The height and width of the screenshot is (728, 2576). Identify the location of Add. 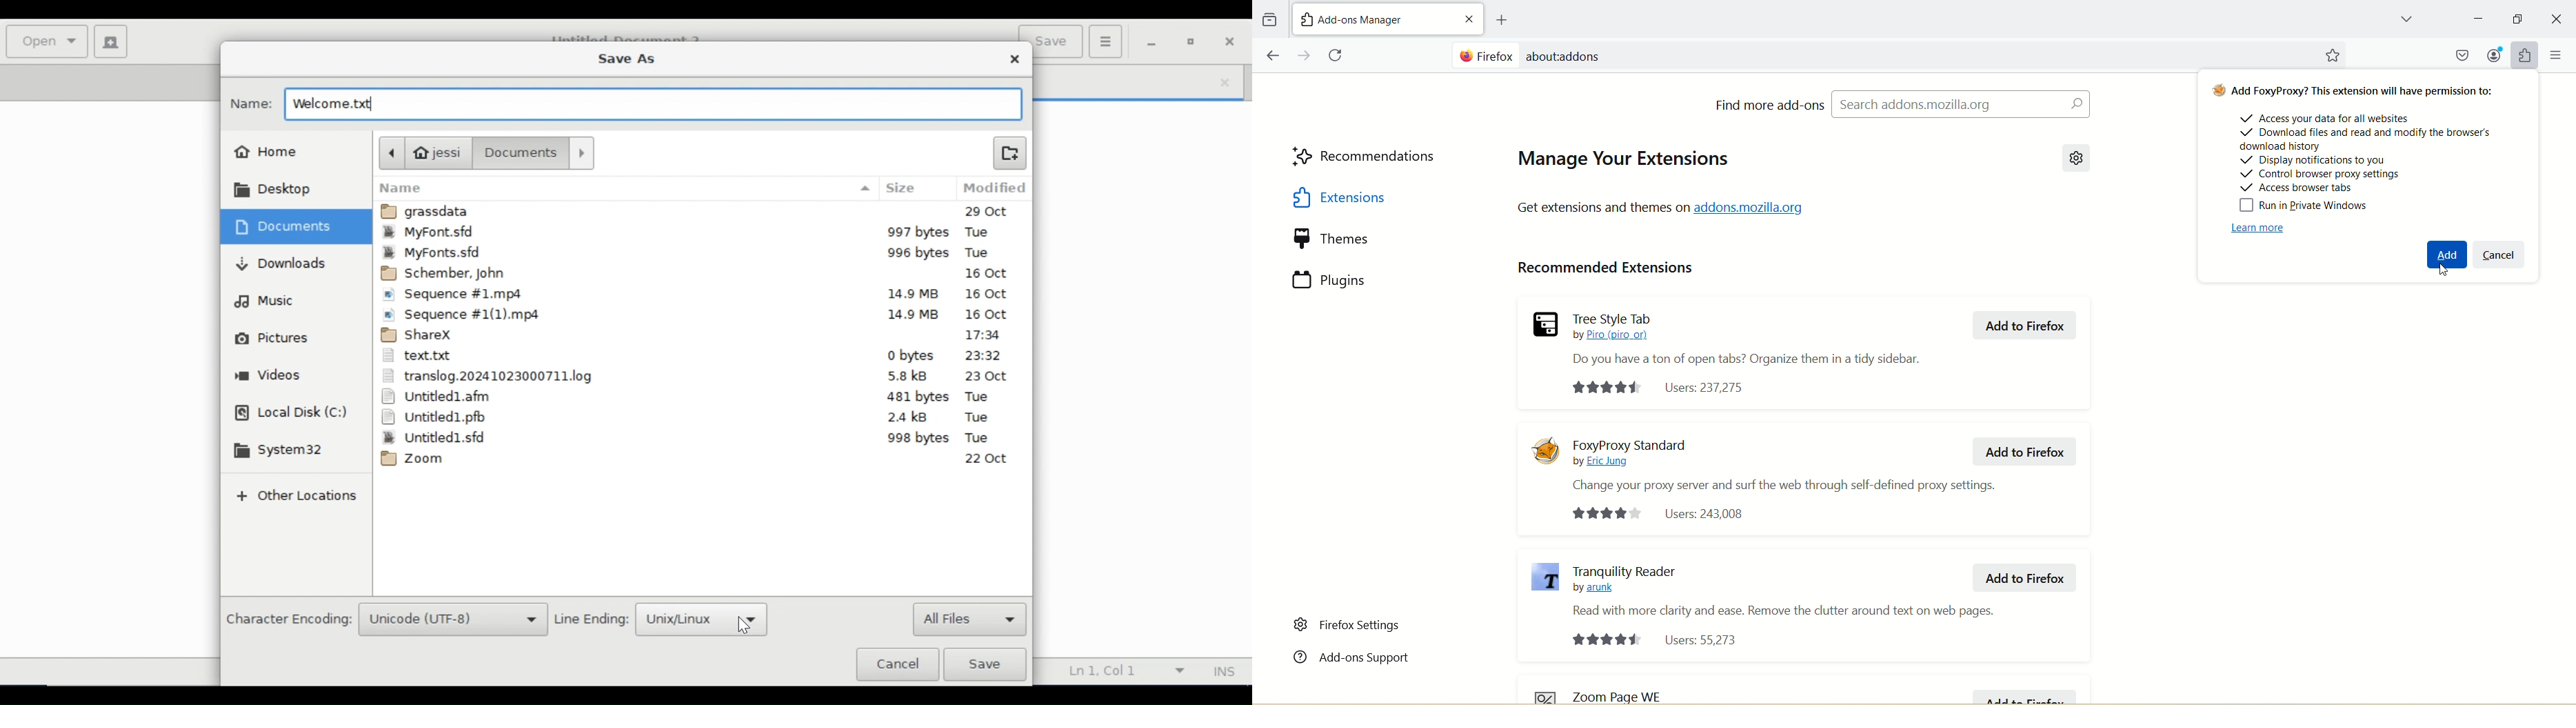
(2448, 255).